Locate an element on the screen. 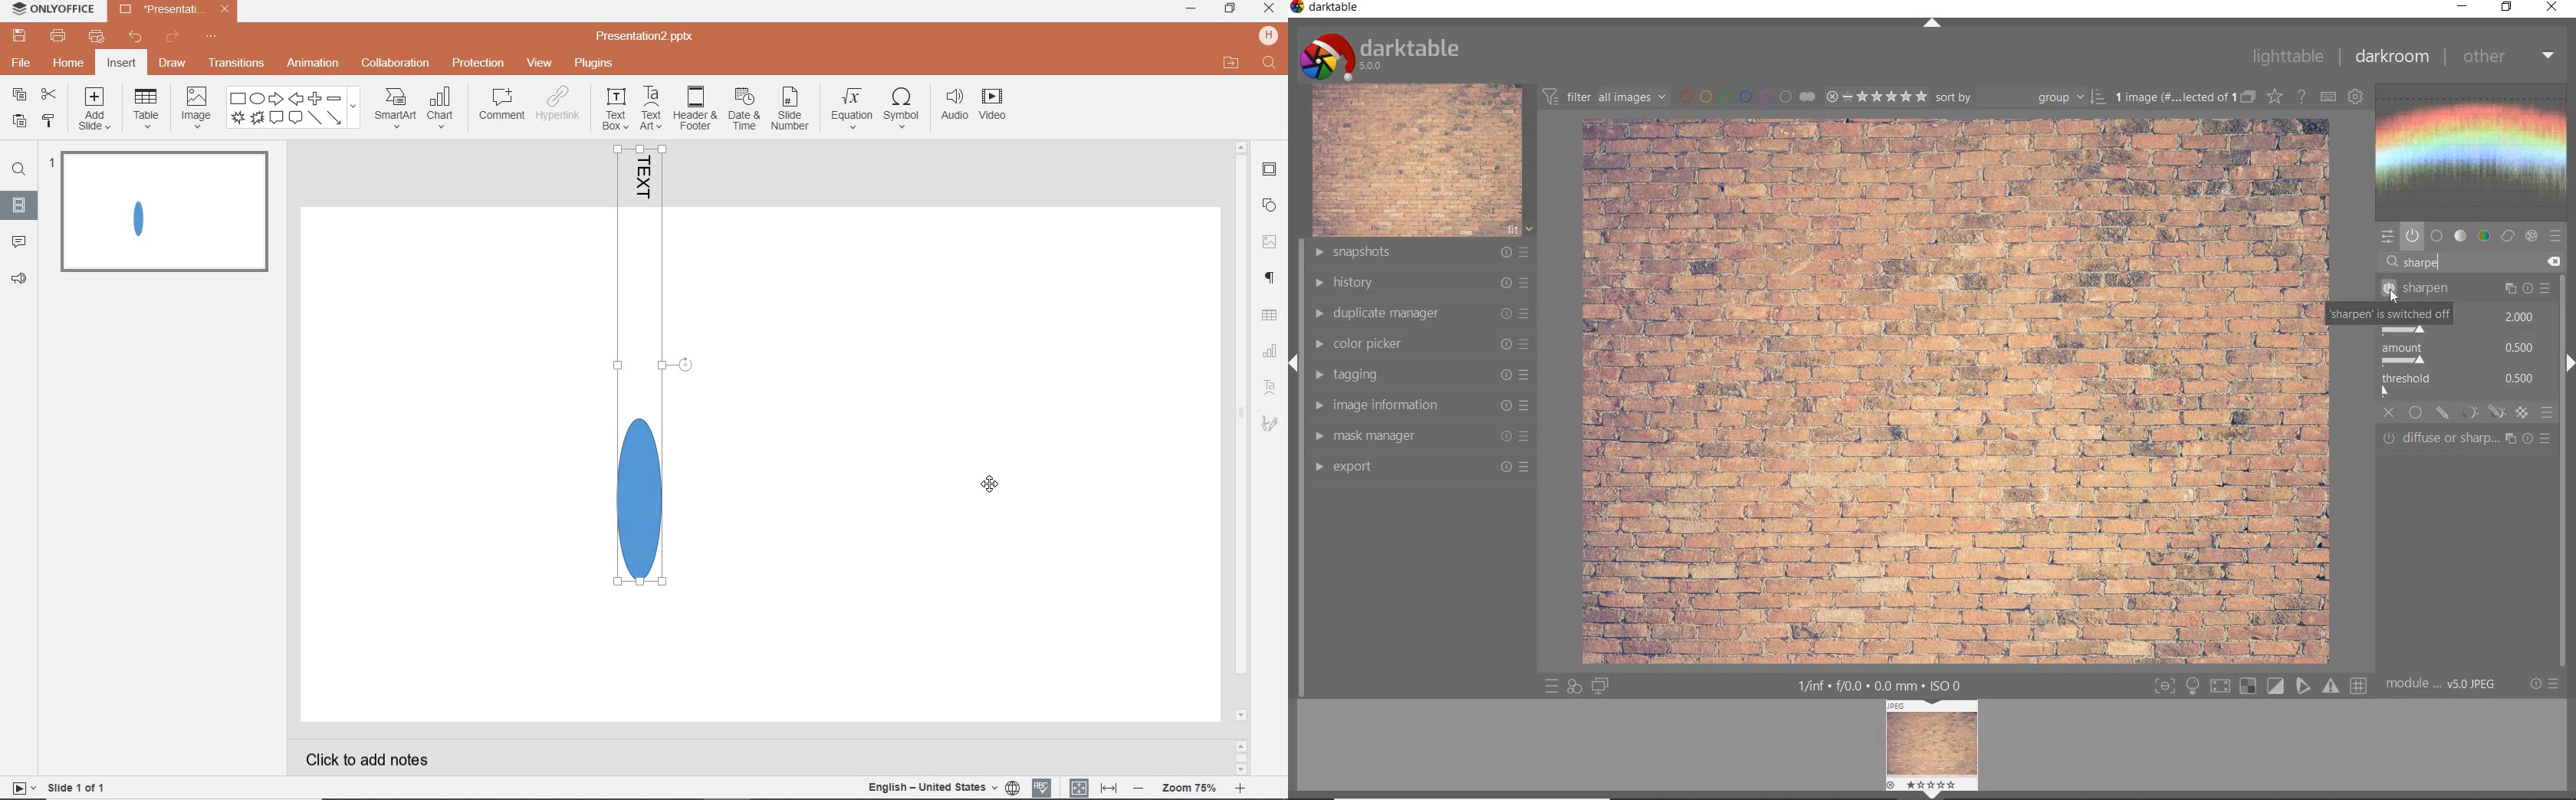 Image resolution: width=2576 pixels, height=812 pixels. COMMENTS is located at coordinates (18, 238).